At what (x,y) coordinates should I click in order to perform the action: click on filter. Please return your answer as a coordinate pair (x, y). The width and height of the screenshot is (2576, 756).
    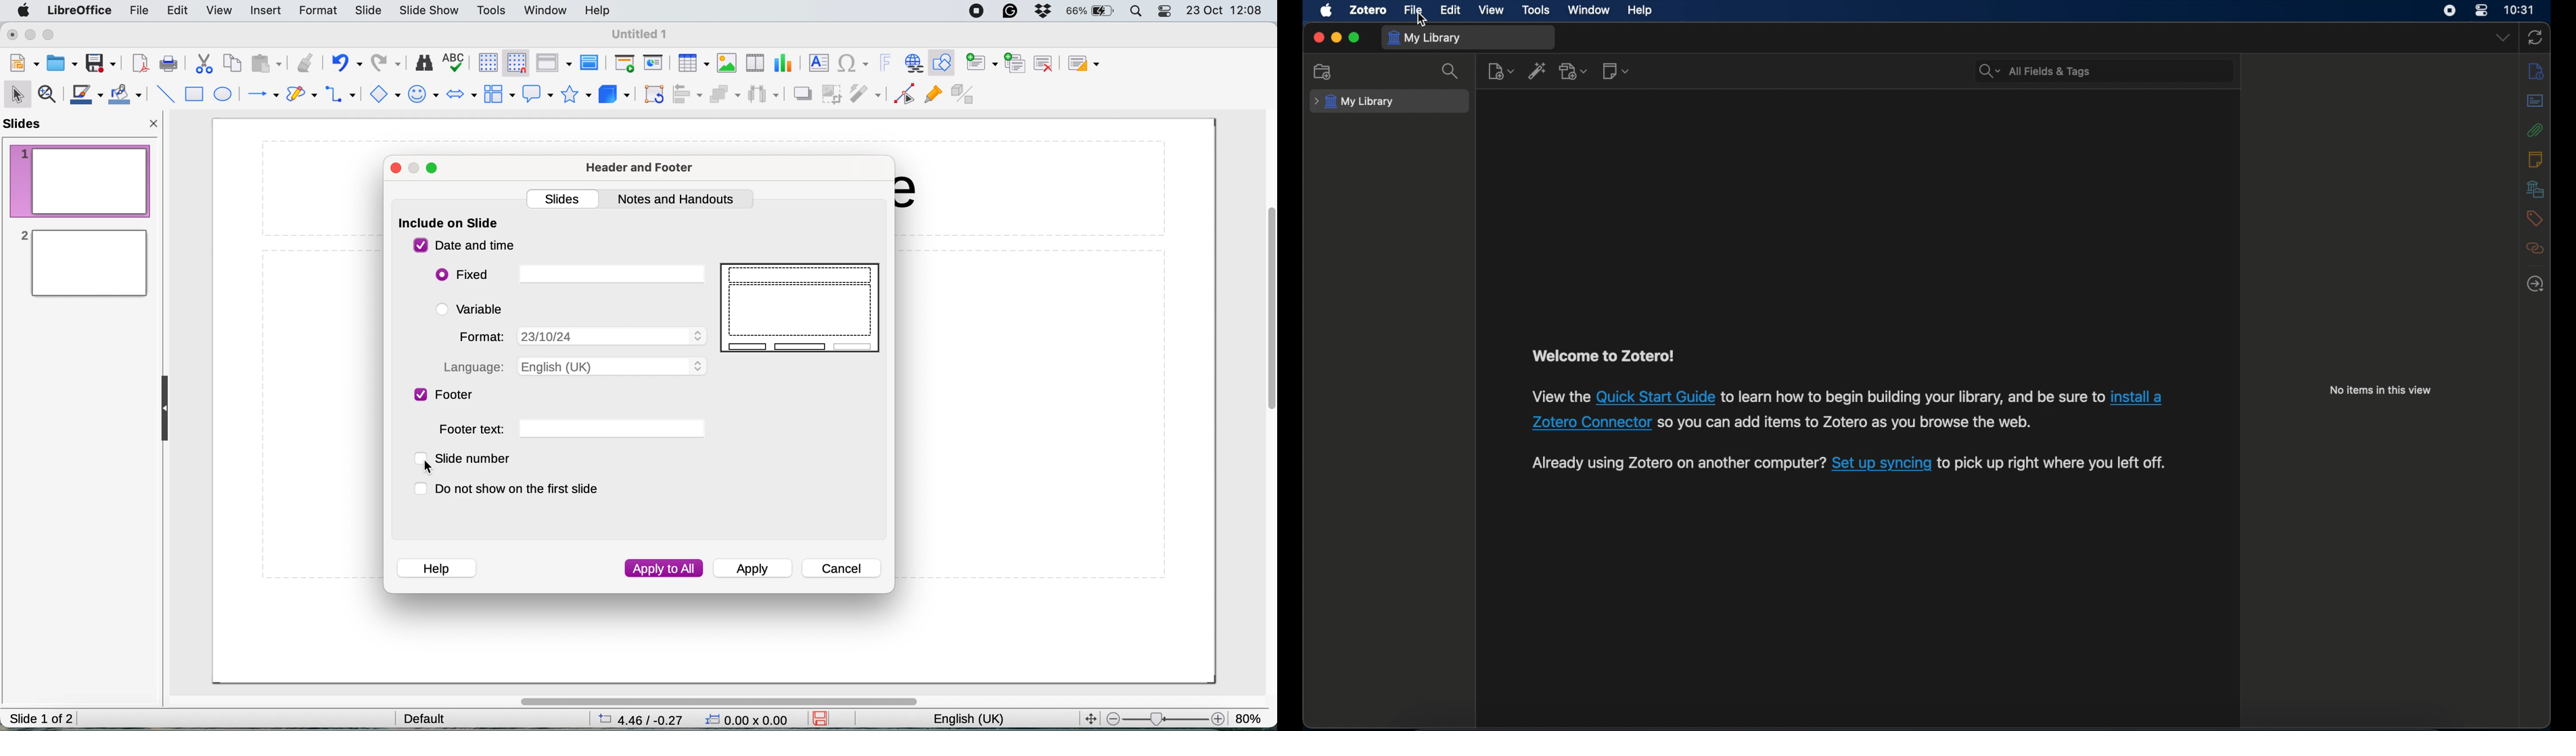
    Looking at the image, I should click on (867, 95).